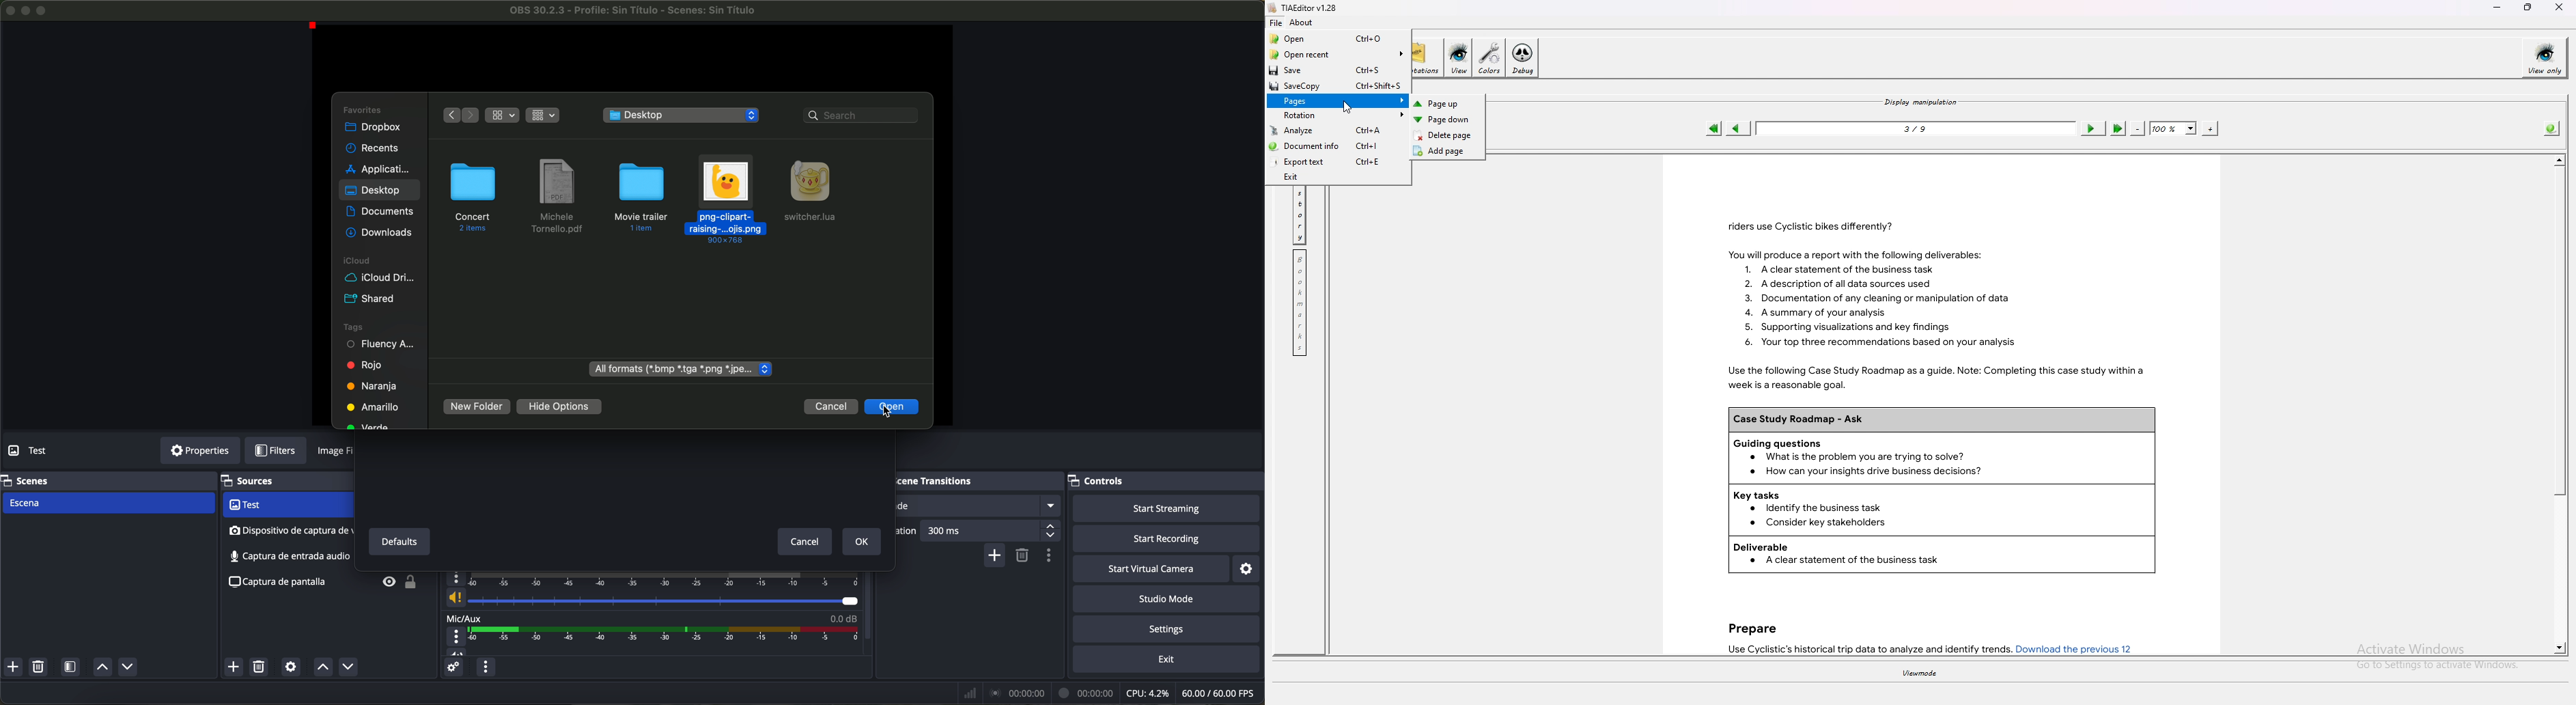 The height and width of the screenshot is (728, 2576). Describe the element at coordinates (43, 9) in the screenshot. I see `maximize program` at that location.